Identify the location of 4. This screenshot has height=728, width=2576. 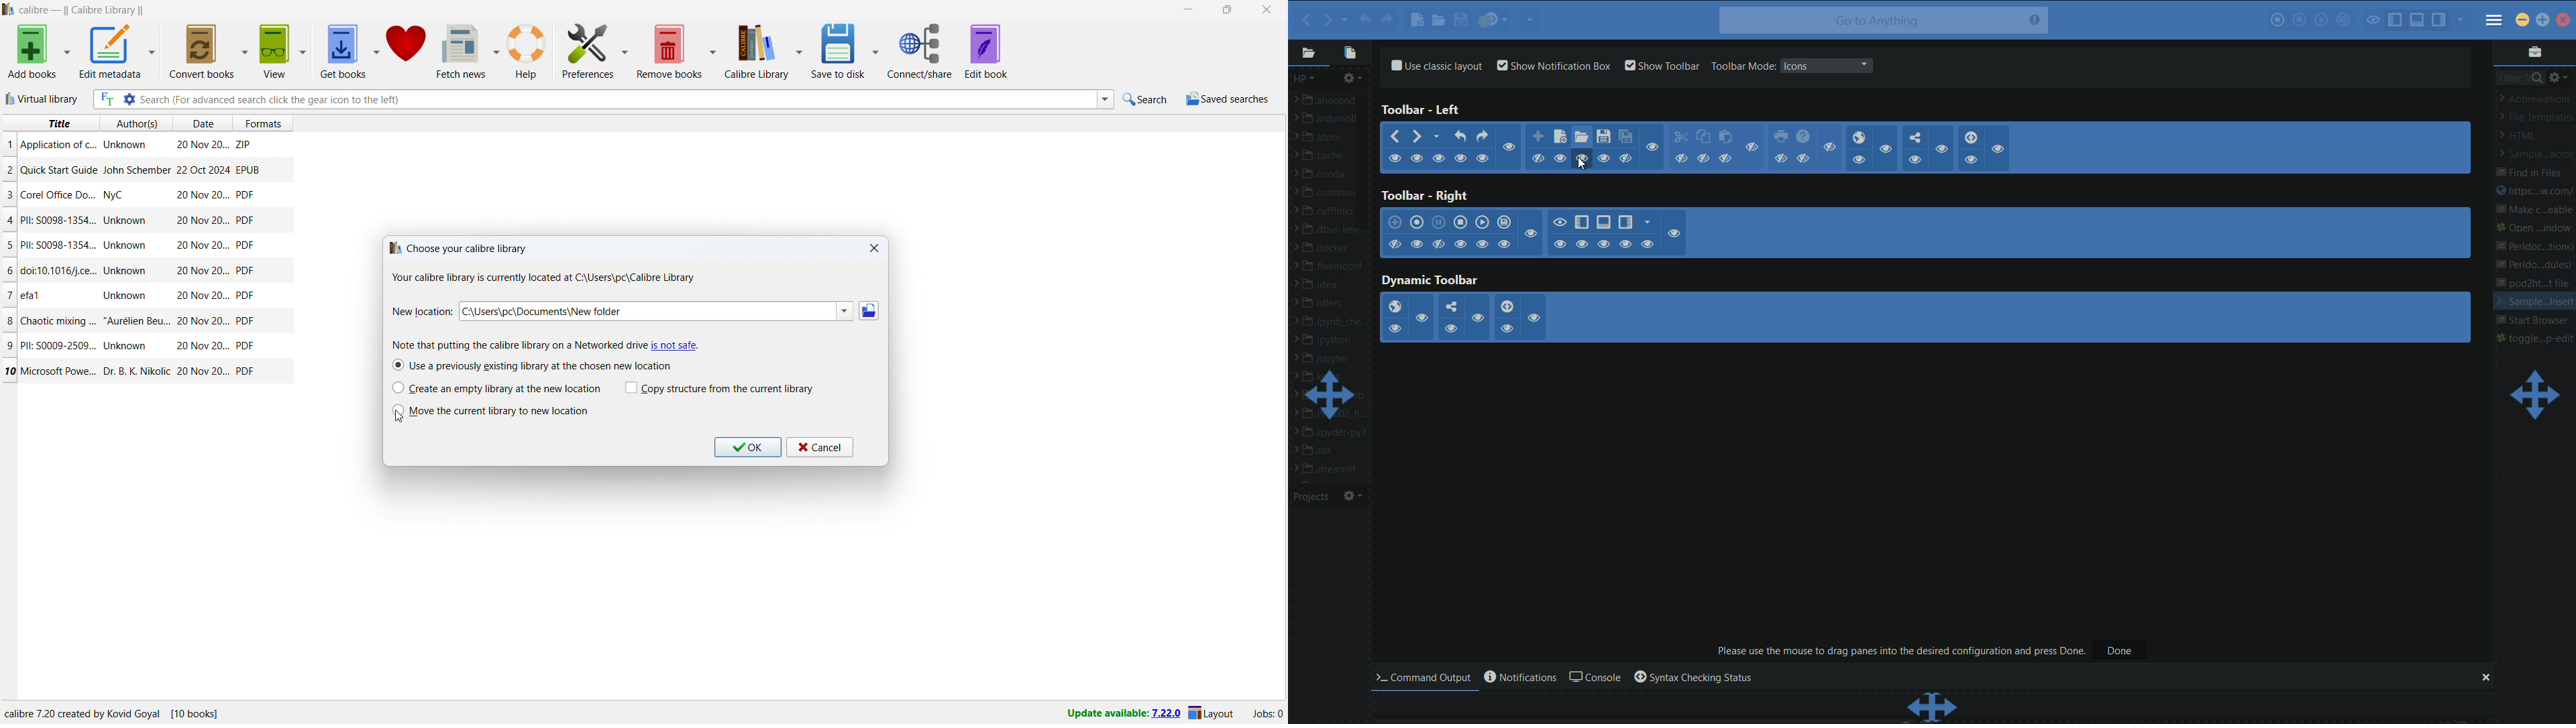
(11, 221).